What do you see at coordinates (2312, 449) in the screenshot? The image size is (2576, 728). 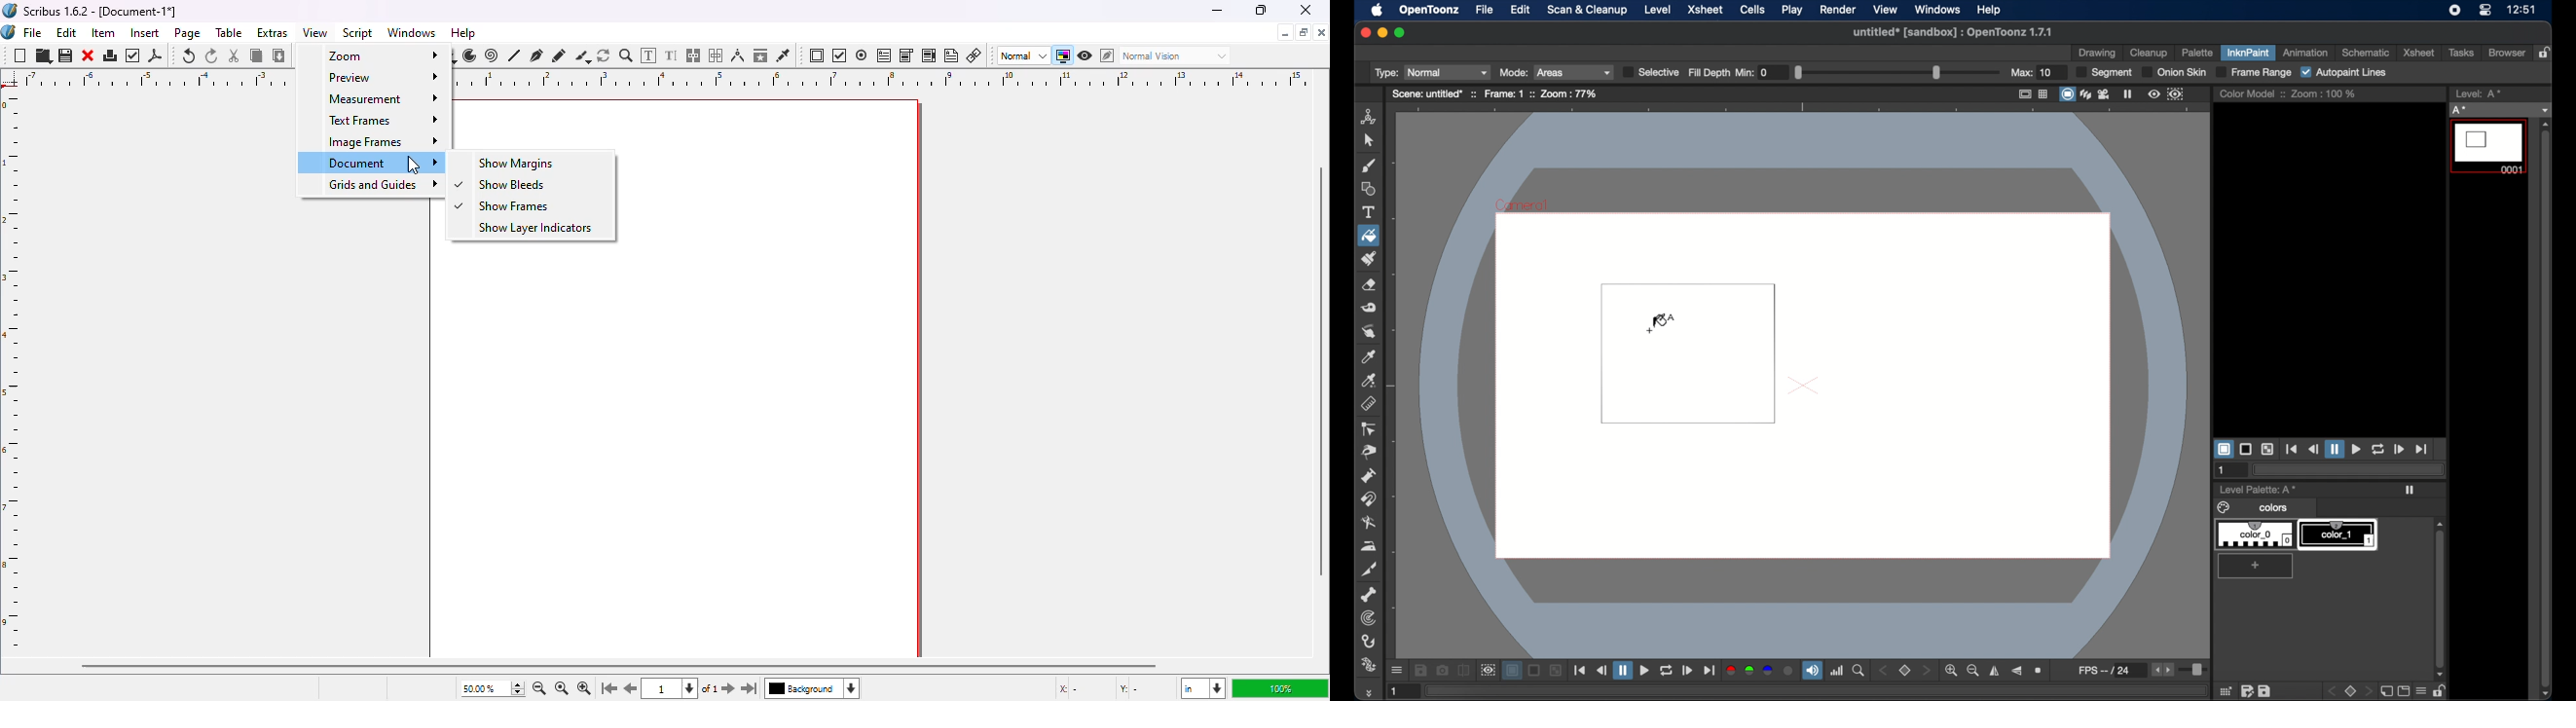 I see `rewind` at bounding box center [2312, 449].